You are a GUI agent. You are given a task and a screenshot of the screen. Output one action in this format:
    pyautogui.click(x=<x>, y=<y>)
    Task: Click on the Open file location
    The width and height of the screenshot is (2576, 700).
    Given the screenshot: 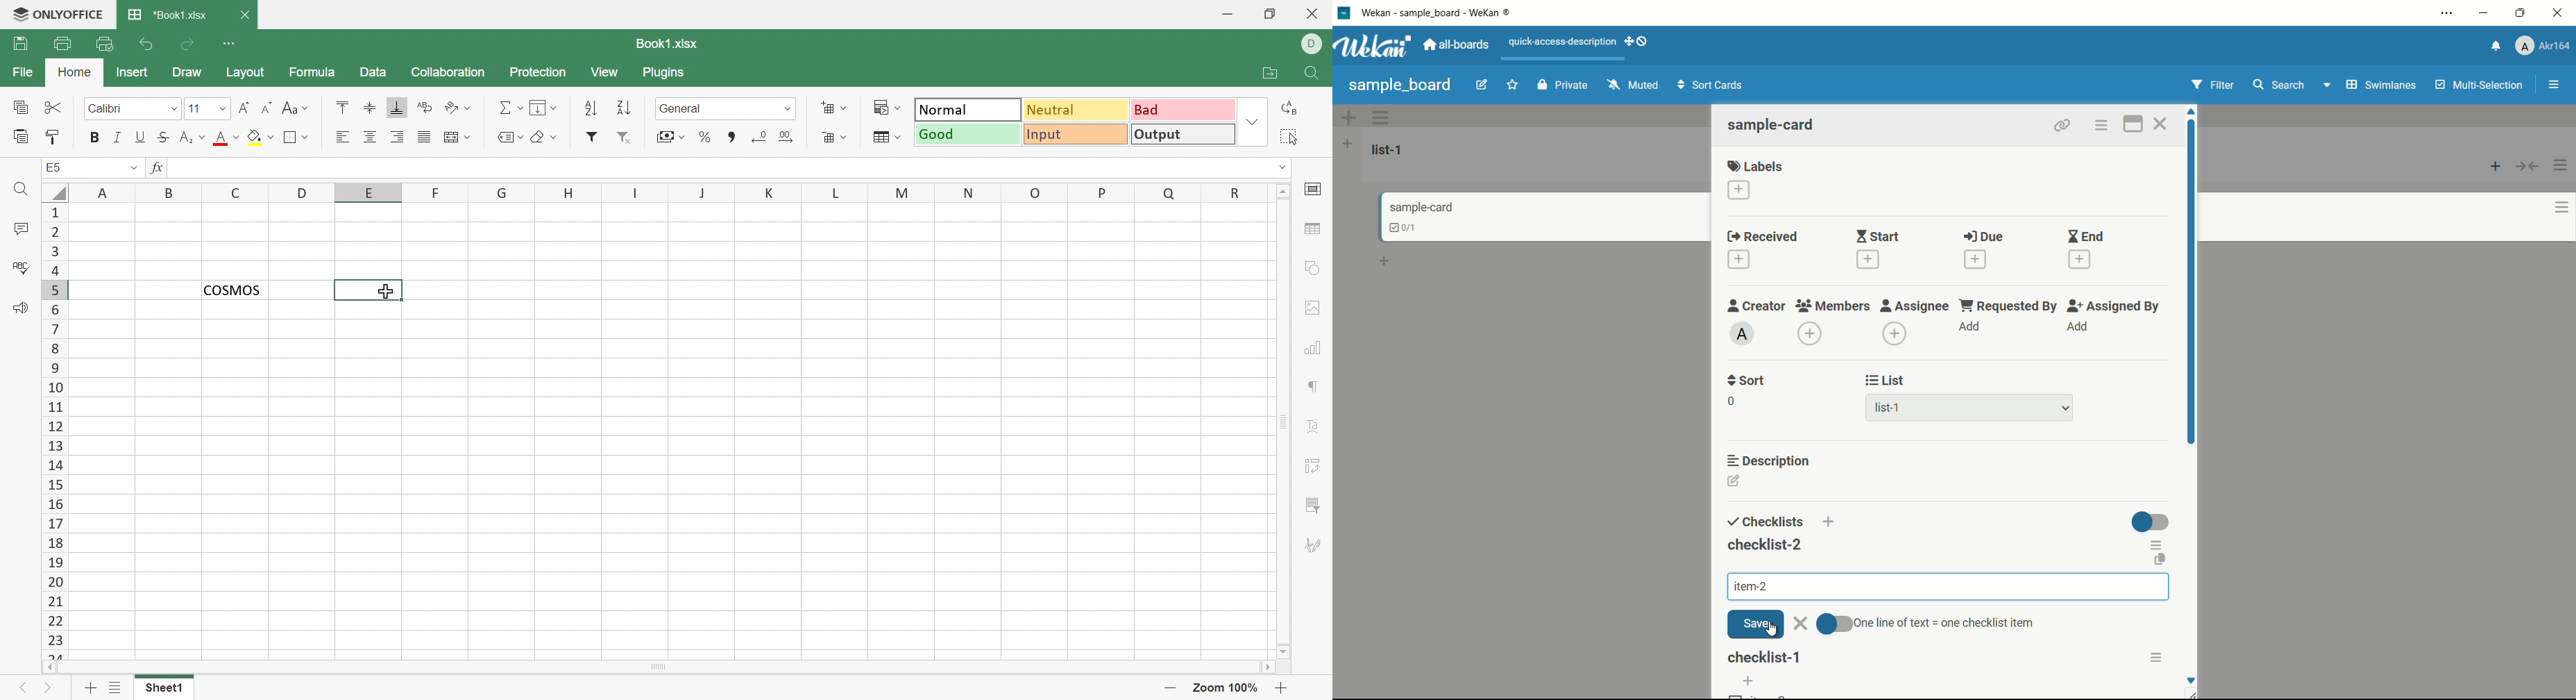 What is the action you would take?
    pyautogui.click(x=1271, y=74)
    